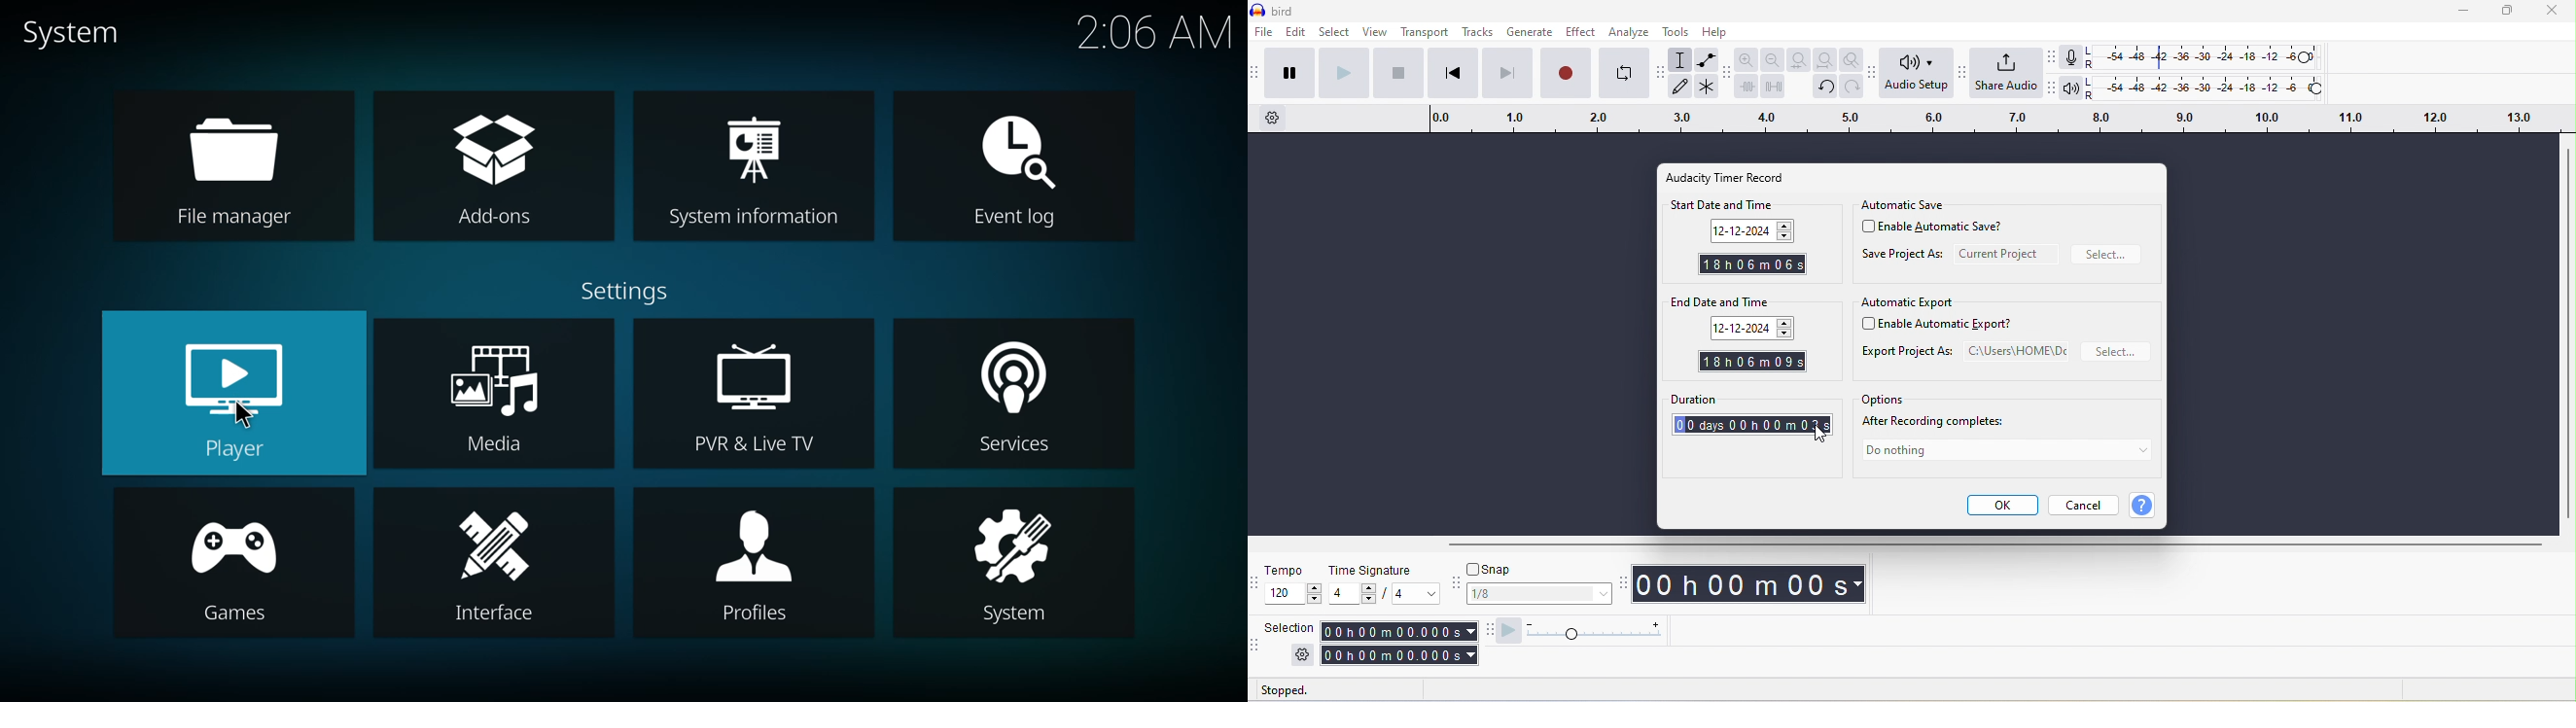 The height and width of the screenshot is (728, 2576). What do you see at coordinates (757, 395) in the screenshot?
I see `pvr & live tv` at bounding box center [757, 395].